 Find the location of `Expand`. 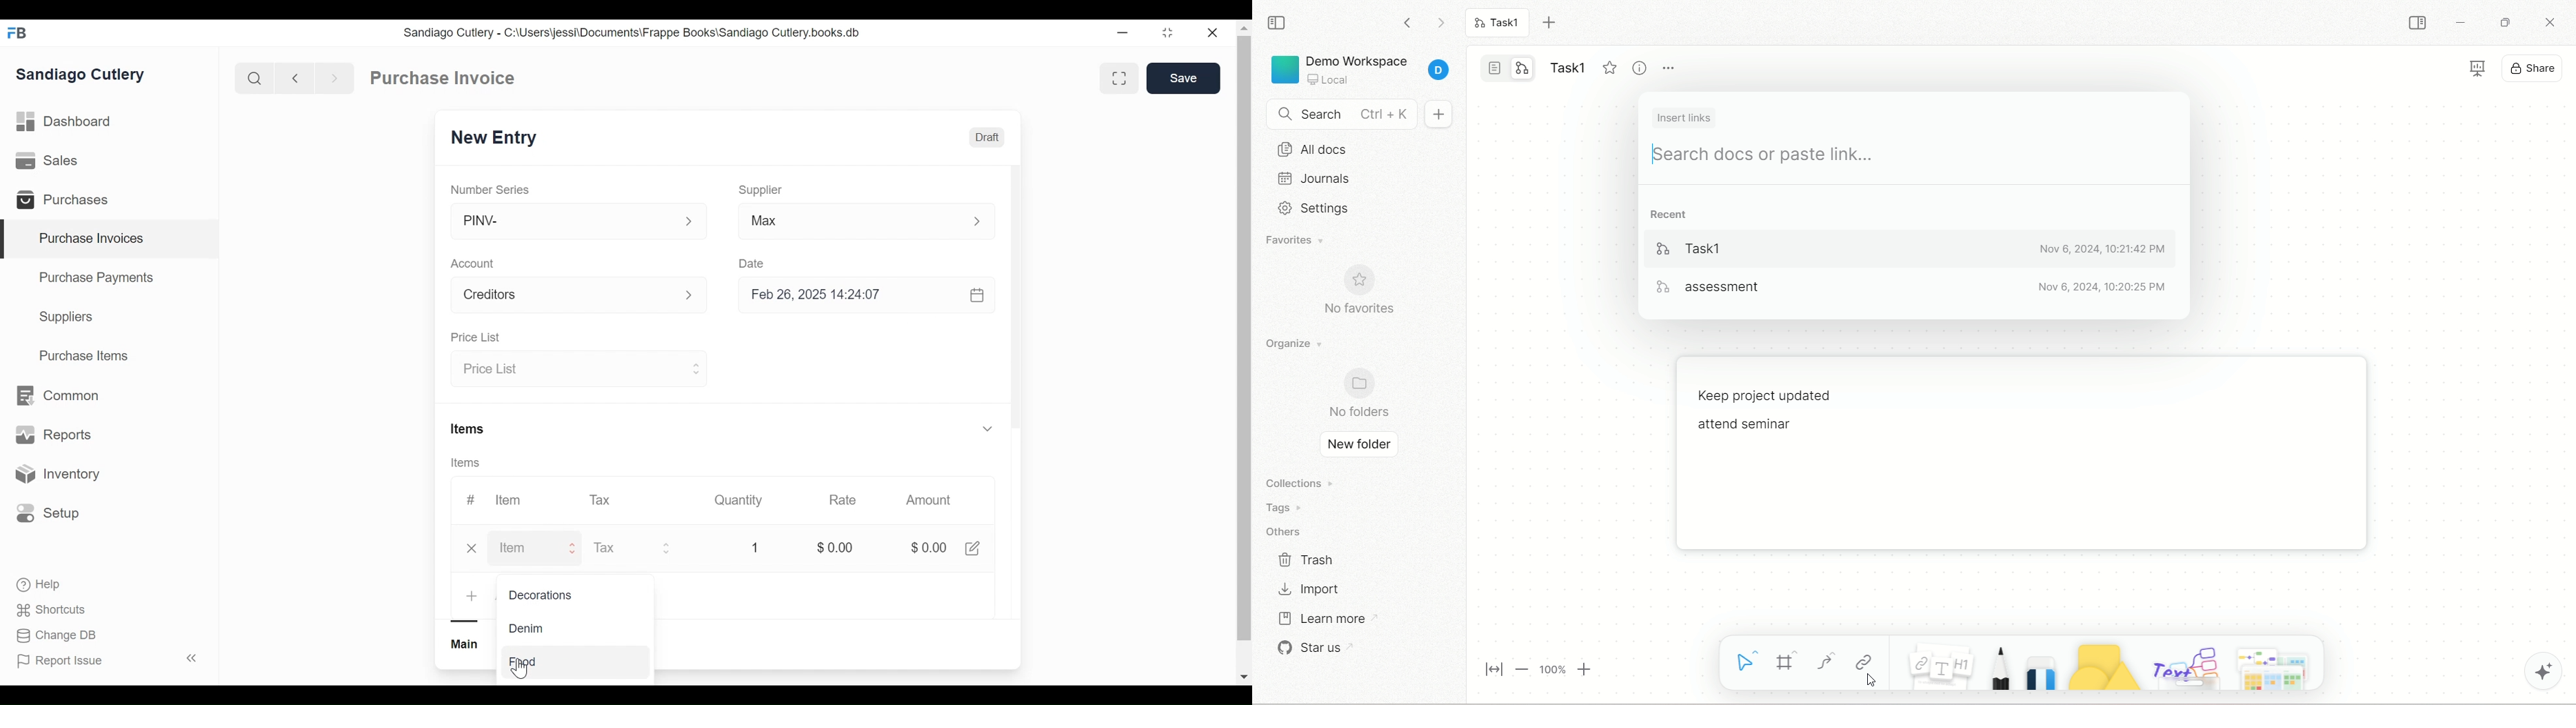

Expand is located at coordinates (989, 428).